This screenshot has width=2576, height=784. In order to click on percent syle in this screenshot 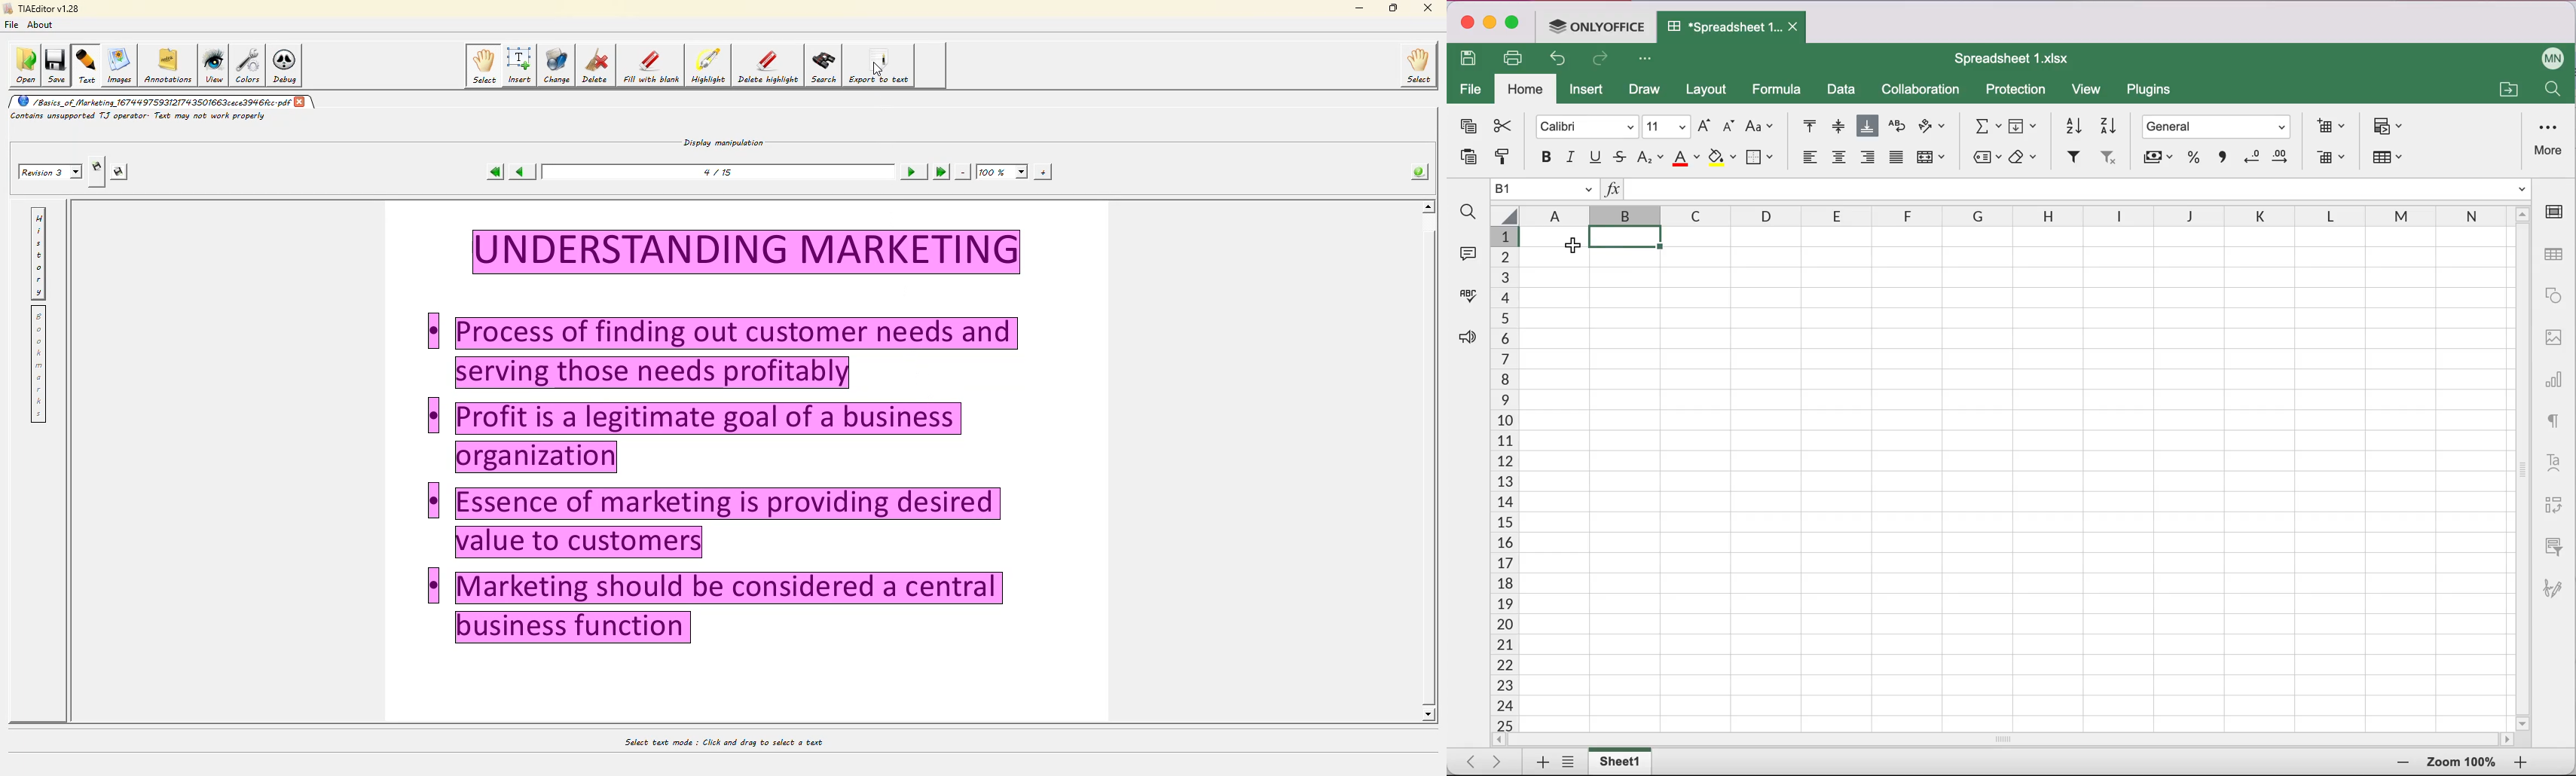, I will do `click(2192, 160)`.